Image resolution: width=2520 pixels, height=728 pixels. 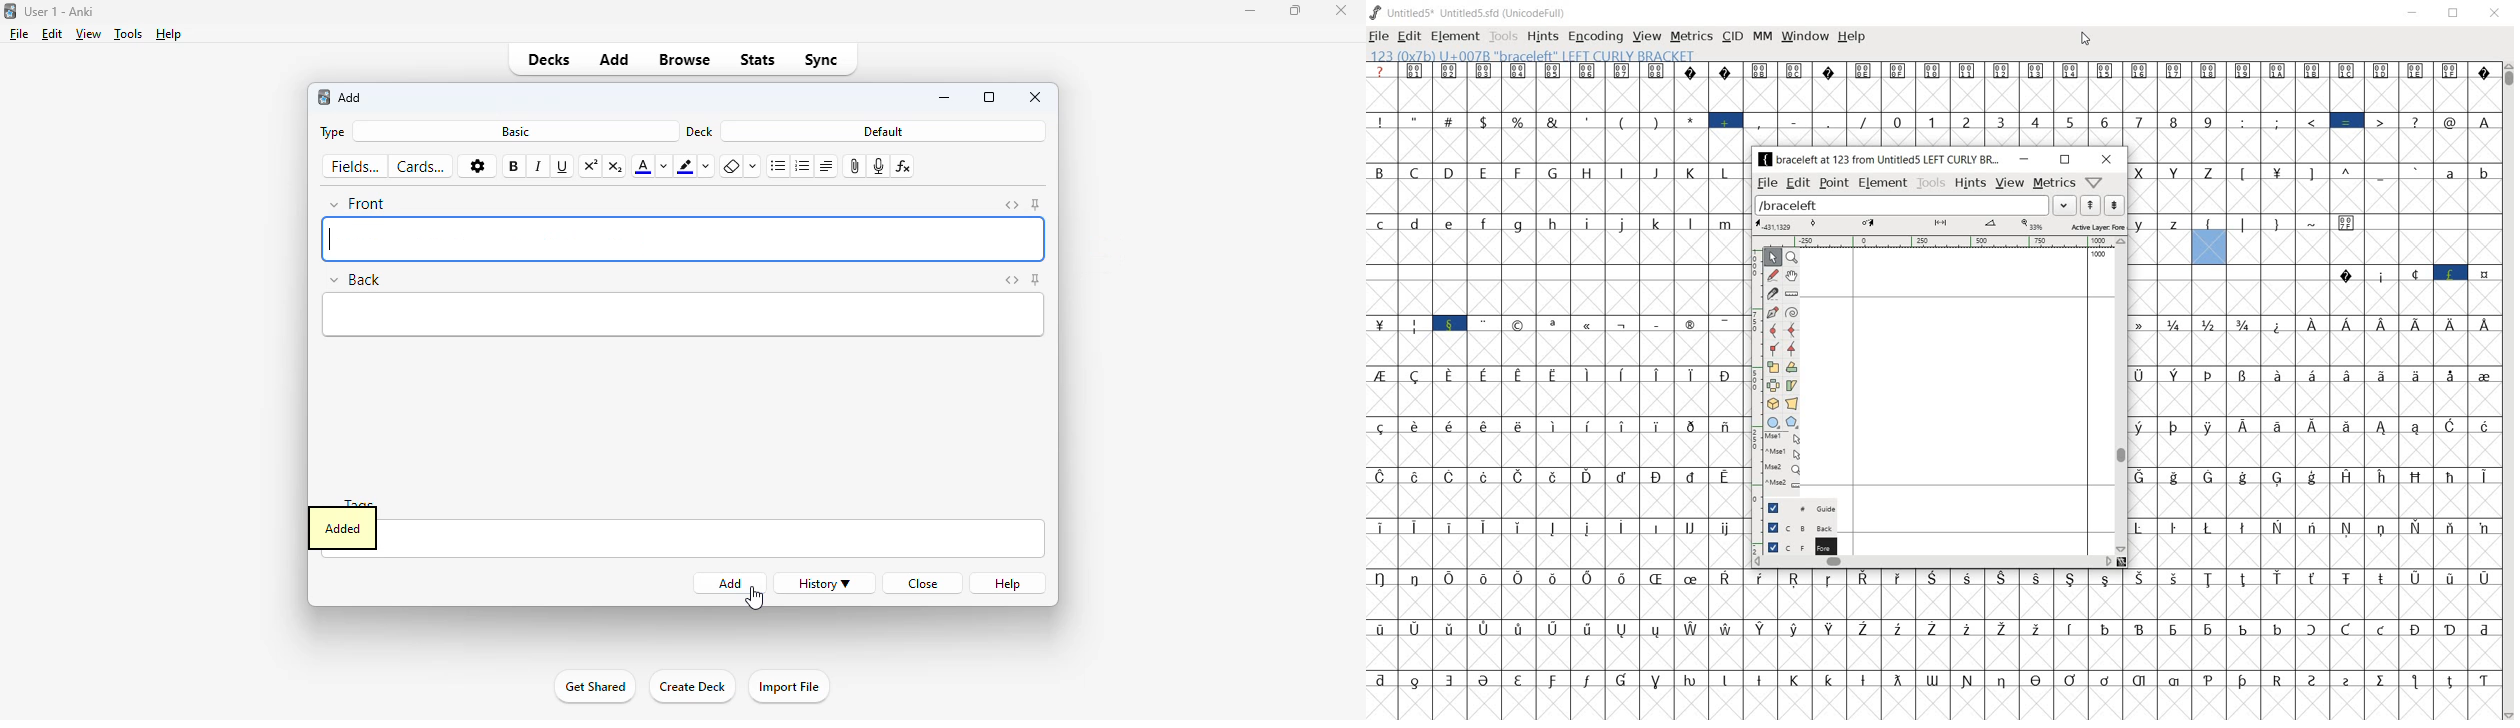 I want to click on Insert front, so click(x=683, y=239).